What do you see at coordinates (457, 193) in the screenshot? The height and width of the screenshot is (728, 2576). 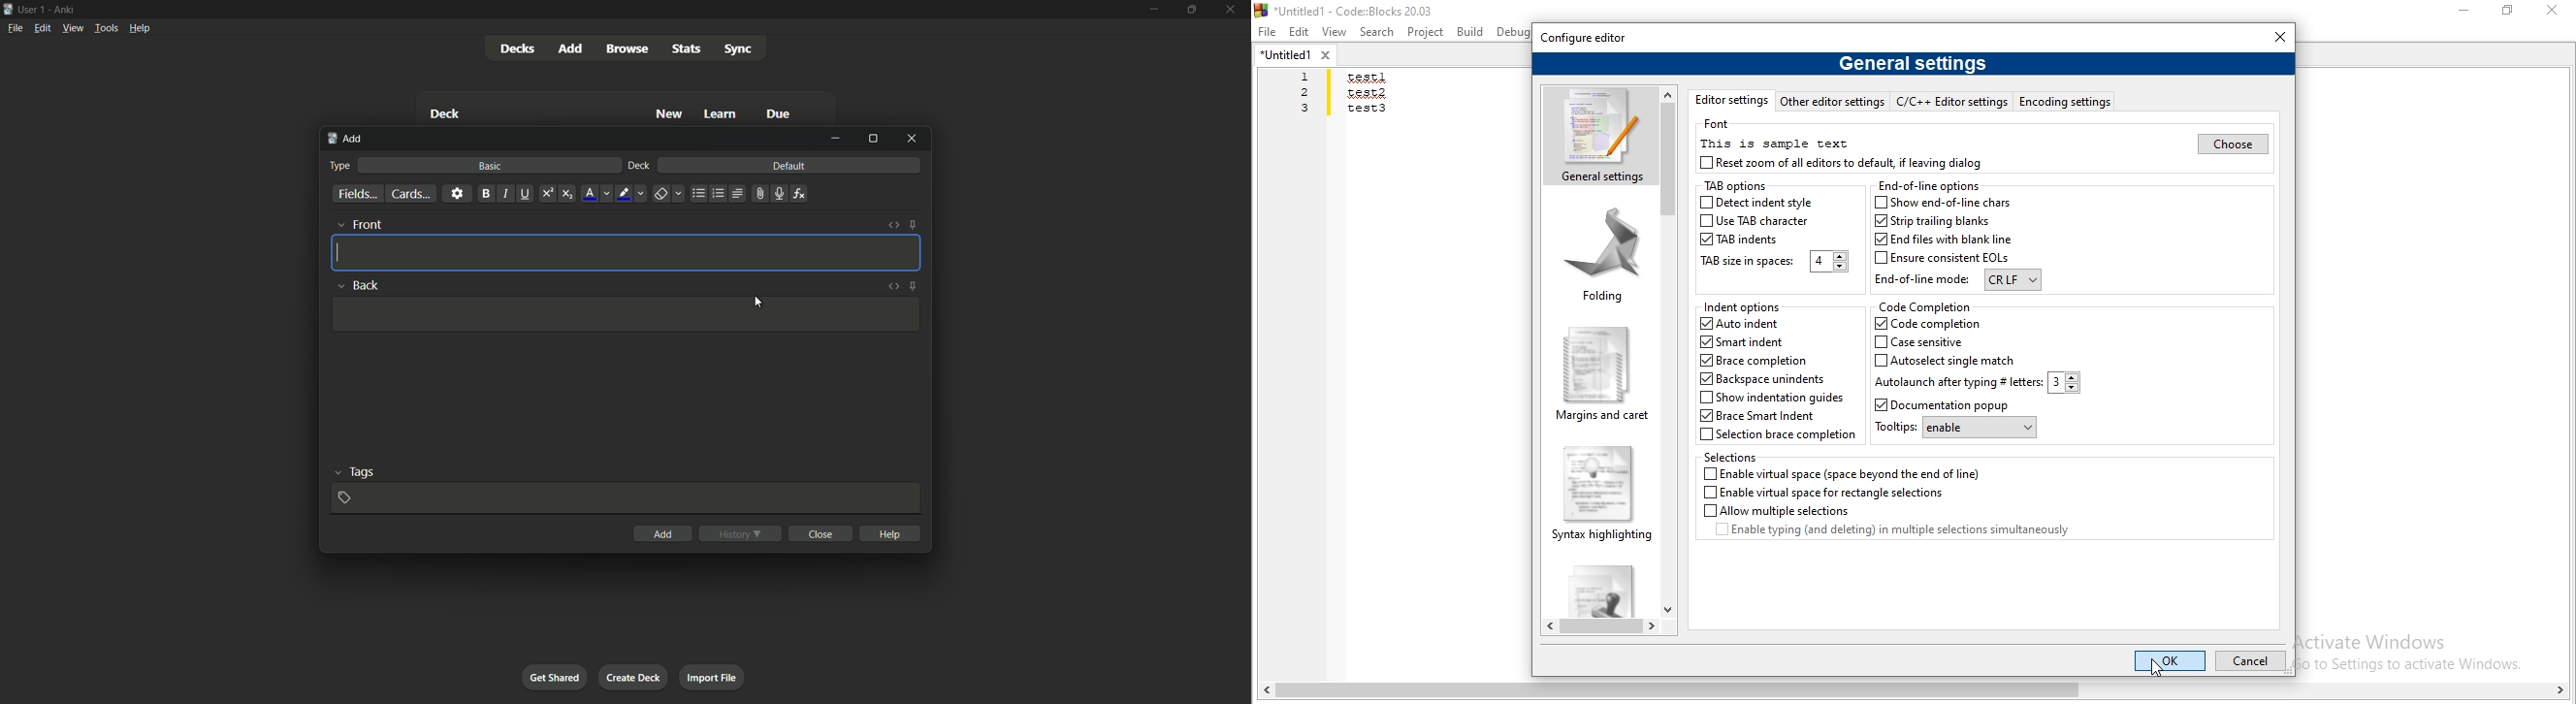 I see `settings` at bounding box center [457, 193].